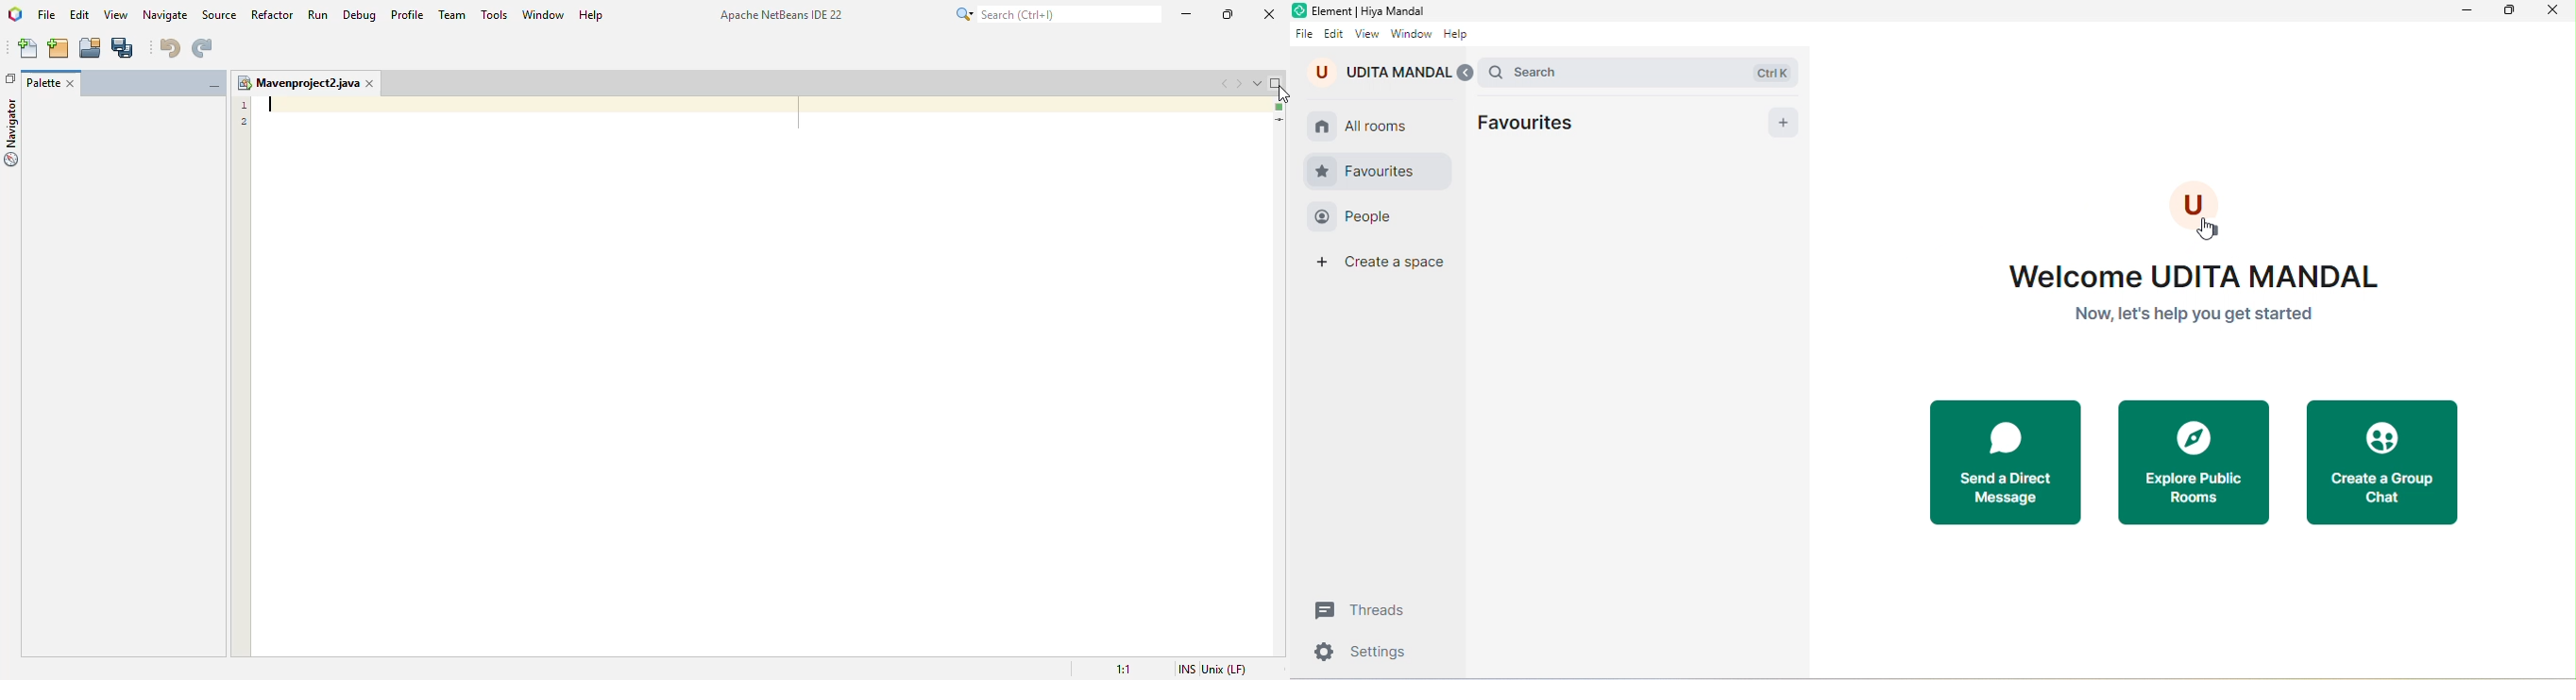 The width and height of the screenshot is (2576, 700). What do you see at coordinates (1364, 655) in the screenshot?
I see `seeting` at bounding box center [1364, 655].